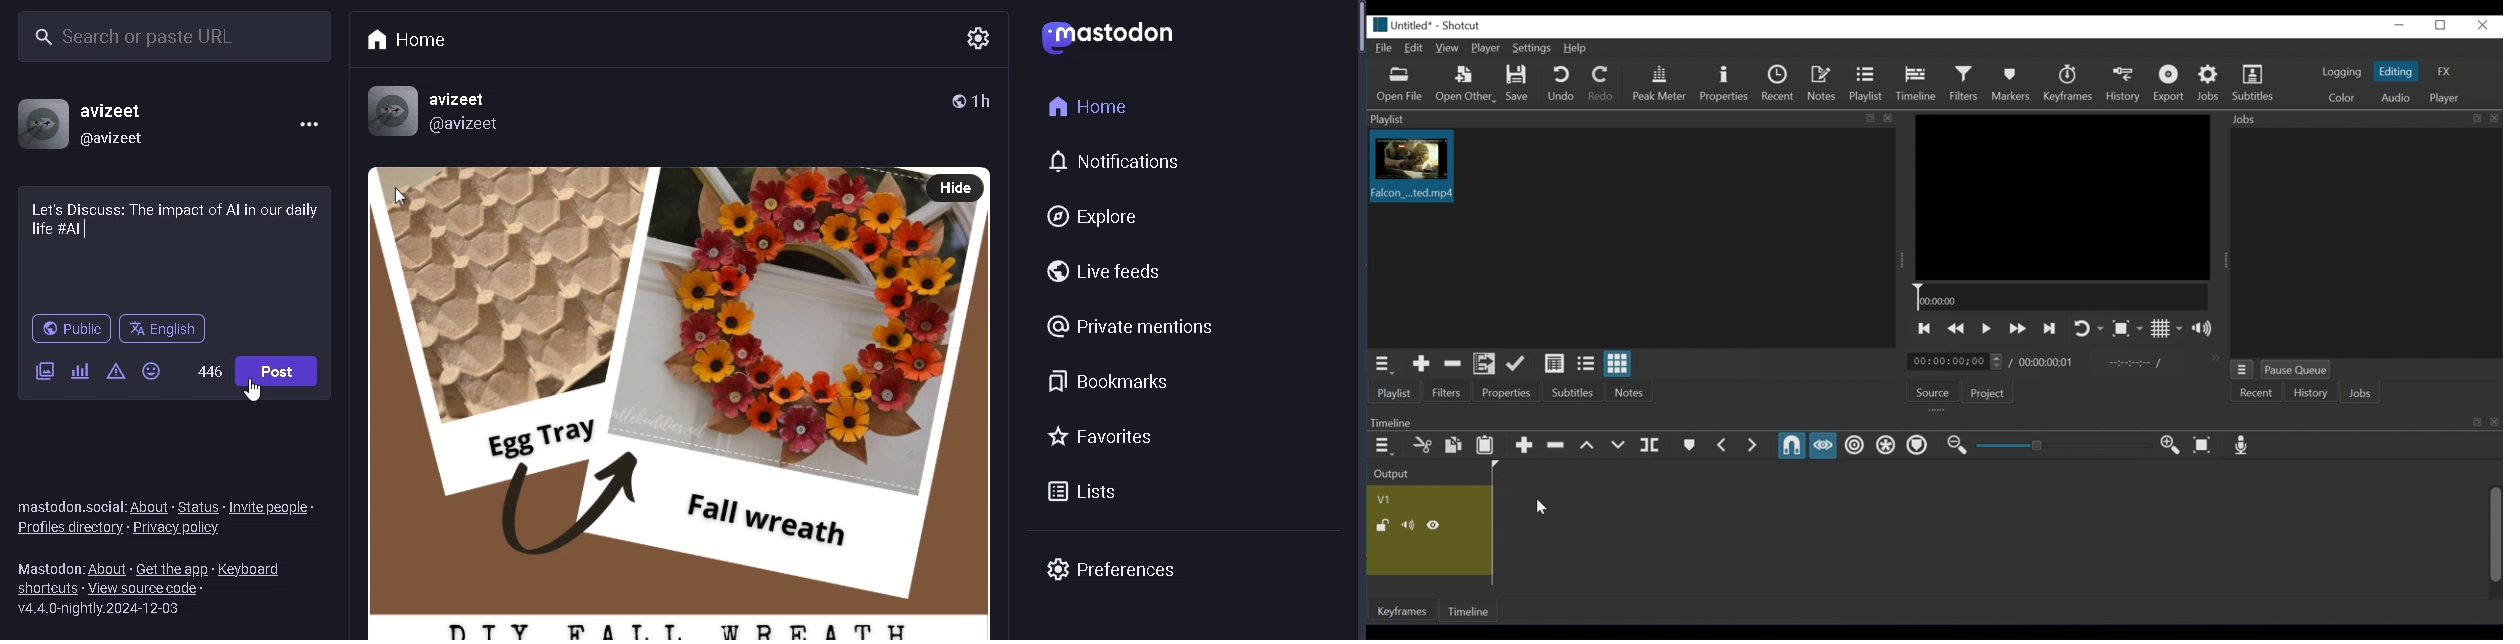 The width and height of the screenshot is (2520, 644). What do you see at coordinates (179, 533) in the screenshot?
I see `PRIVACY POLICY` at bounding box center [179, 533].